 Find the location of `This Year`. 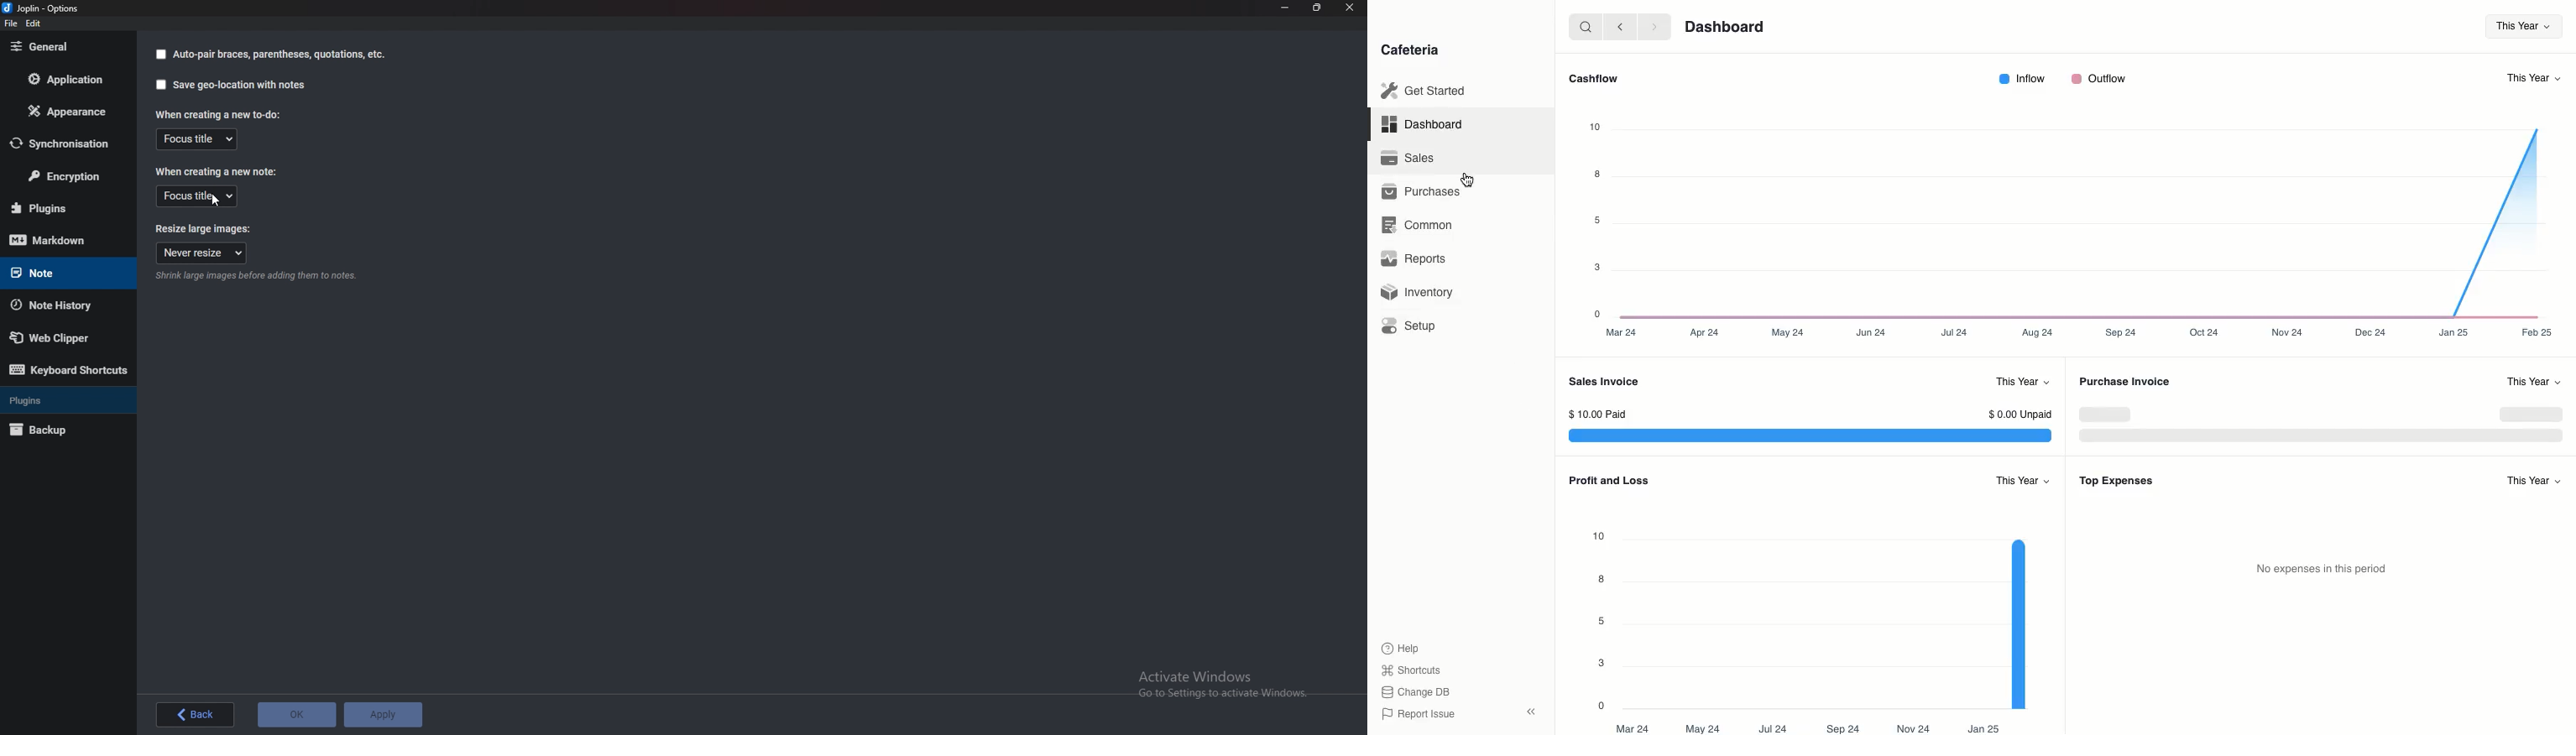

This Year is located at coordinates (2525, 29).